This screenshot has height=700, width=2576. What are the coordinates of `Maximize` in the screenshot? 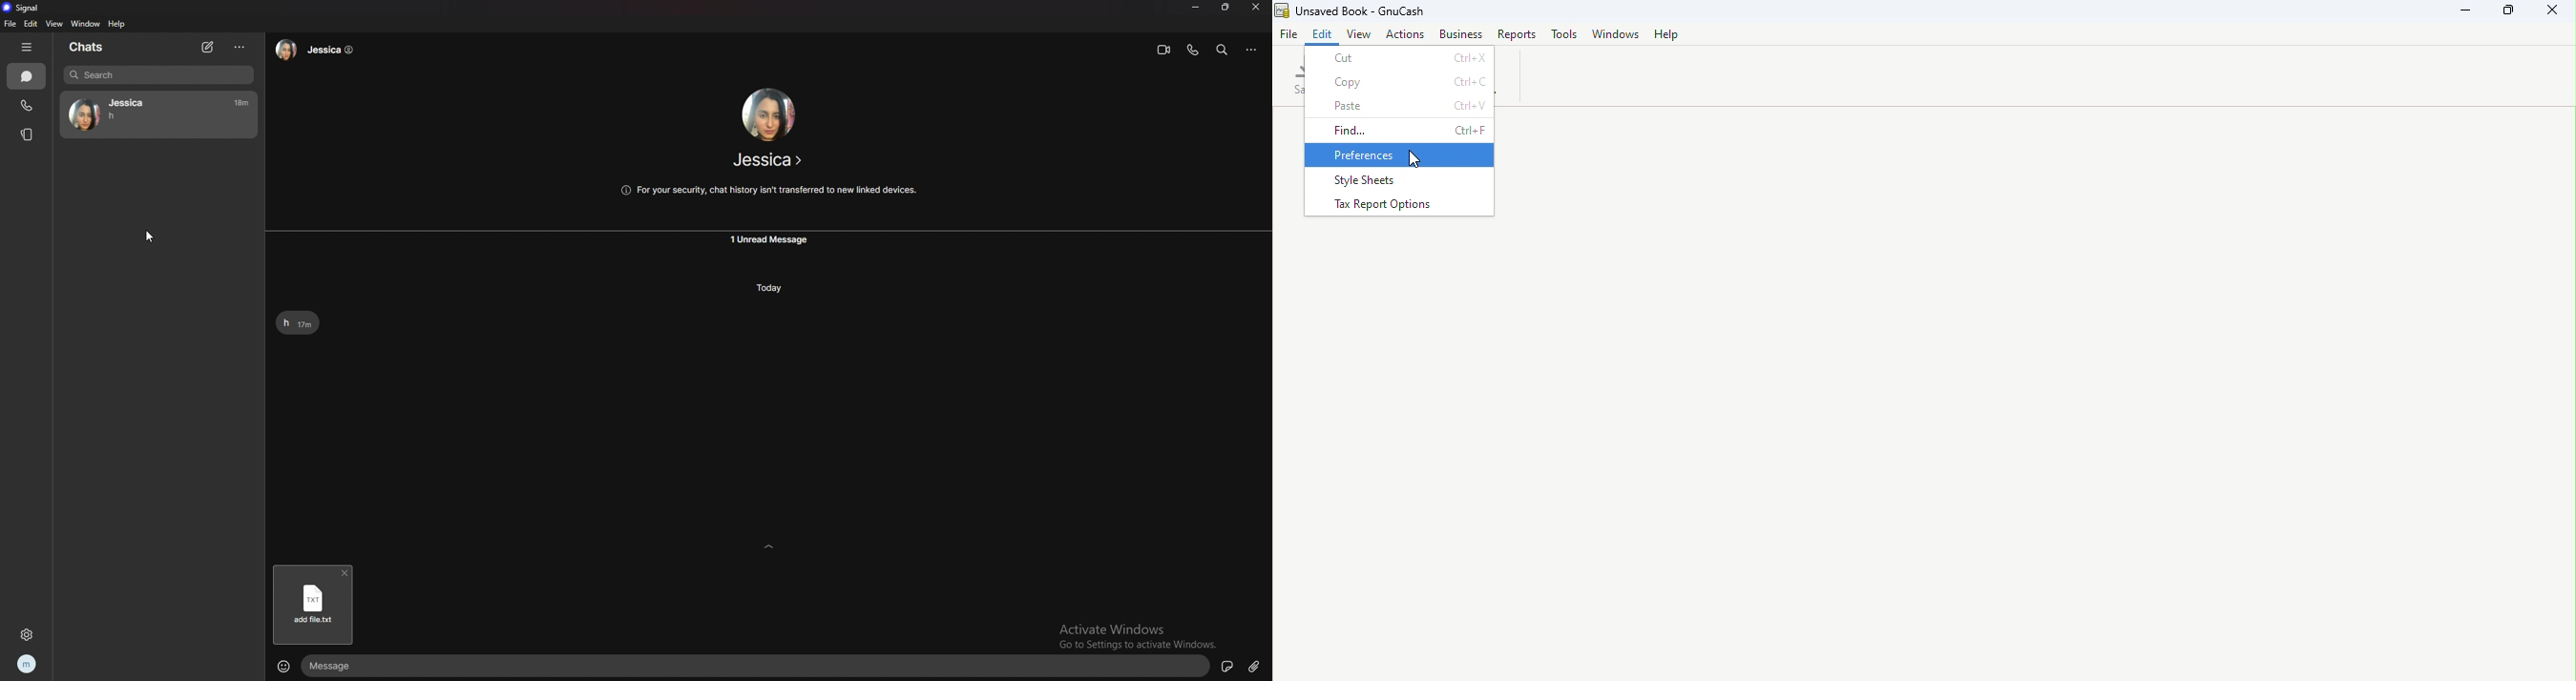 It's located at (2510, 13).